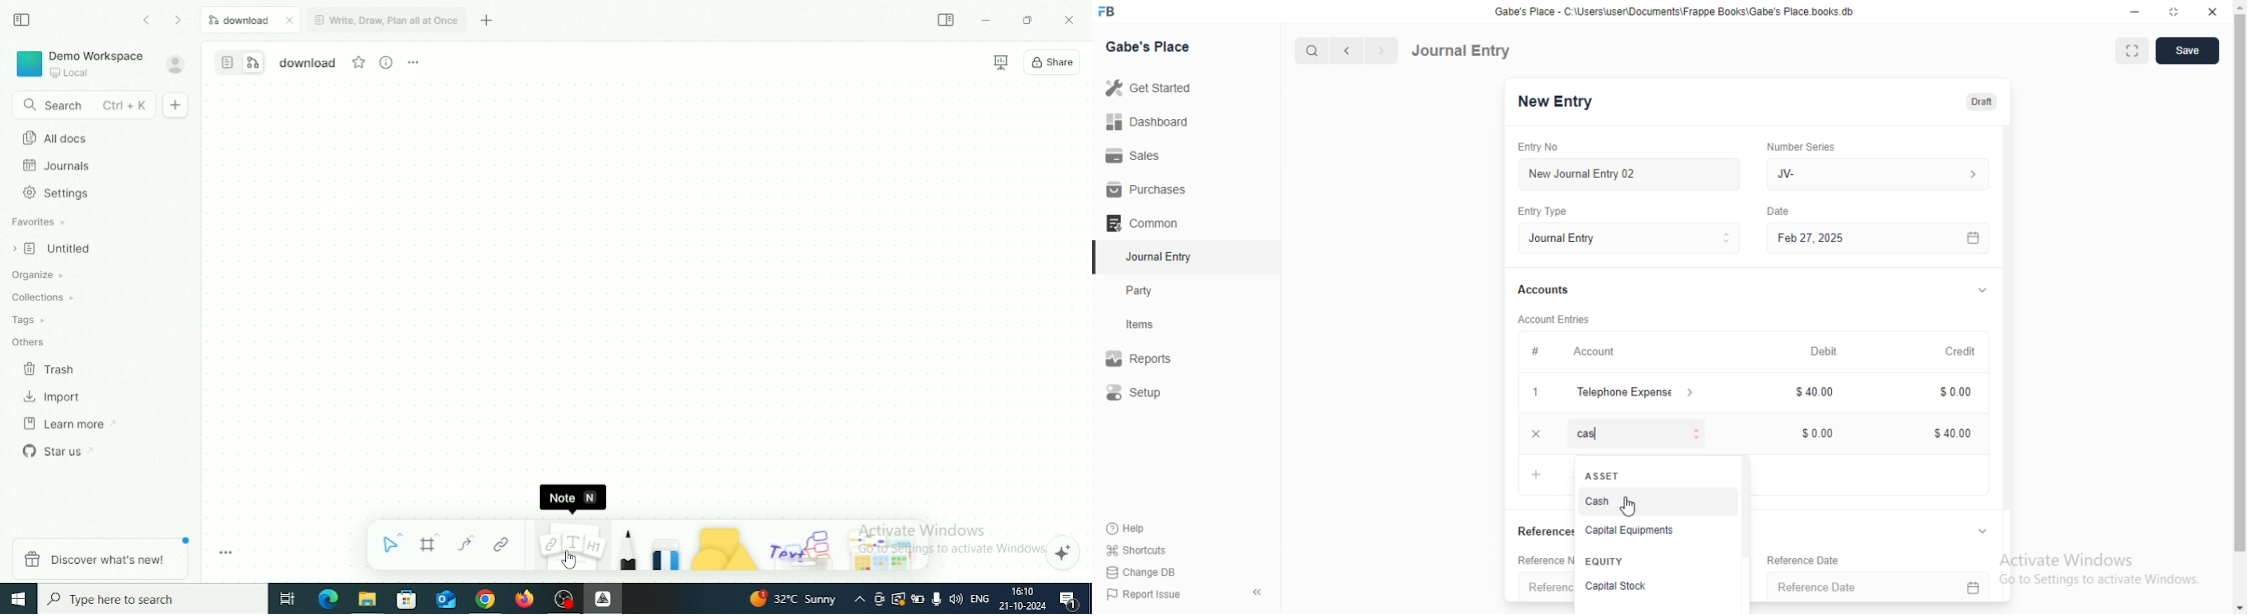  I want to click on ASSET, so click(1601, 476).